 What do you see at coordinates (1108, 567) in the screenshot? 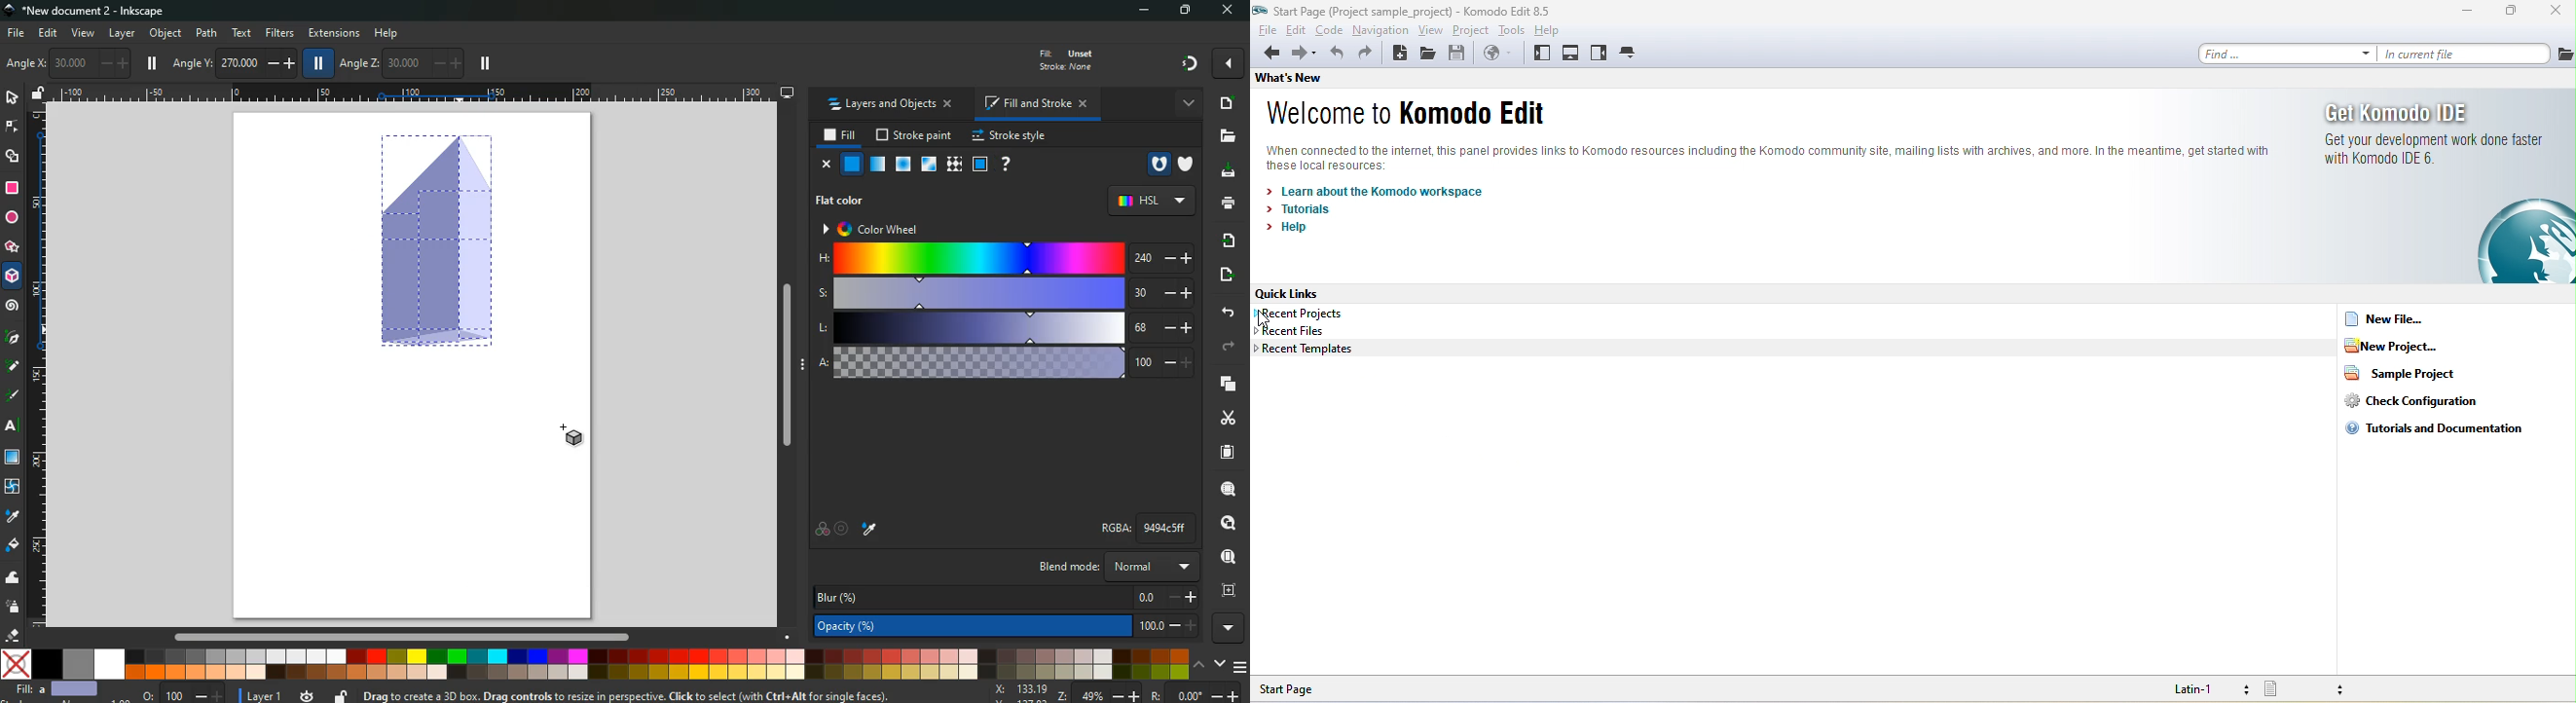
I see `blend mode` at bounding box center [1108, 567].